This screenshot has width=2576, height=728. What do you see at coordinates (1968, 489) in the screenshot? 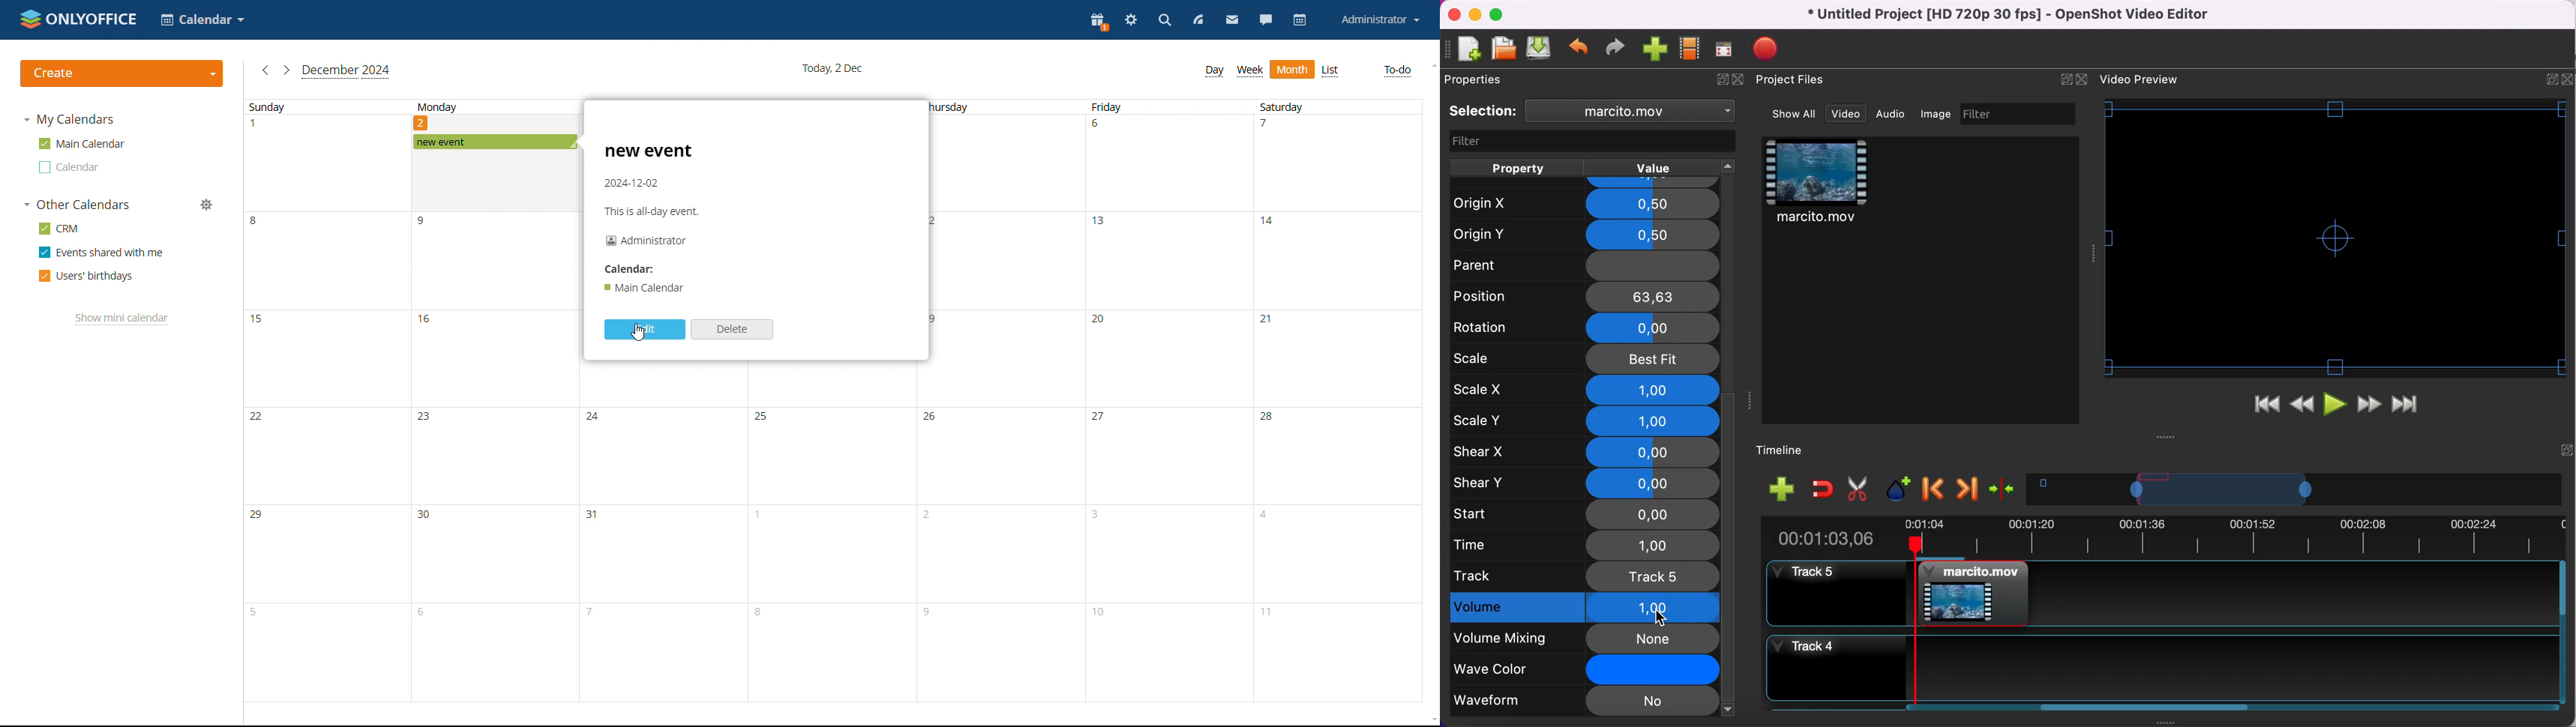
I see `next marker` at bounding box center [1968, 489].